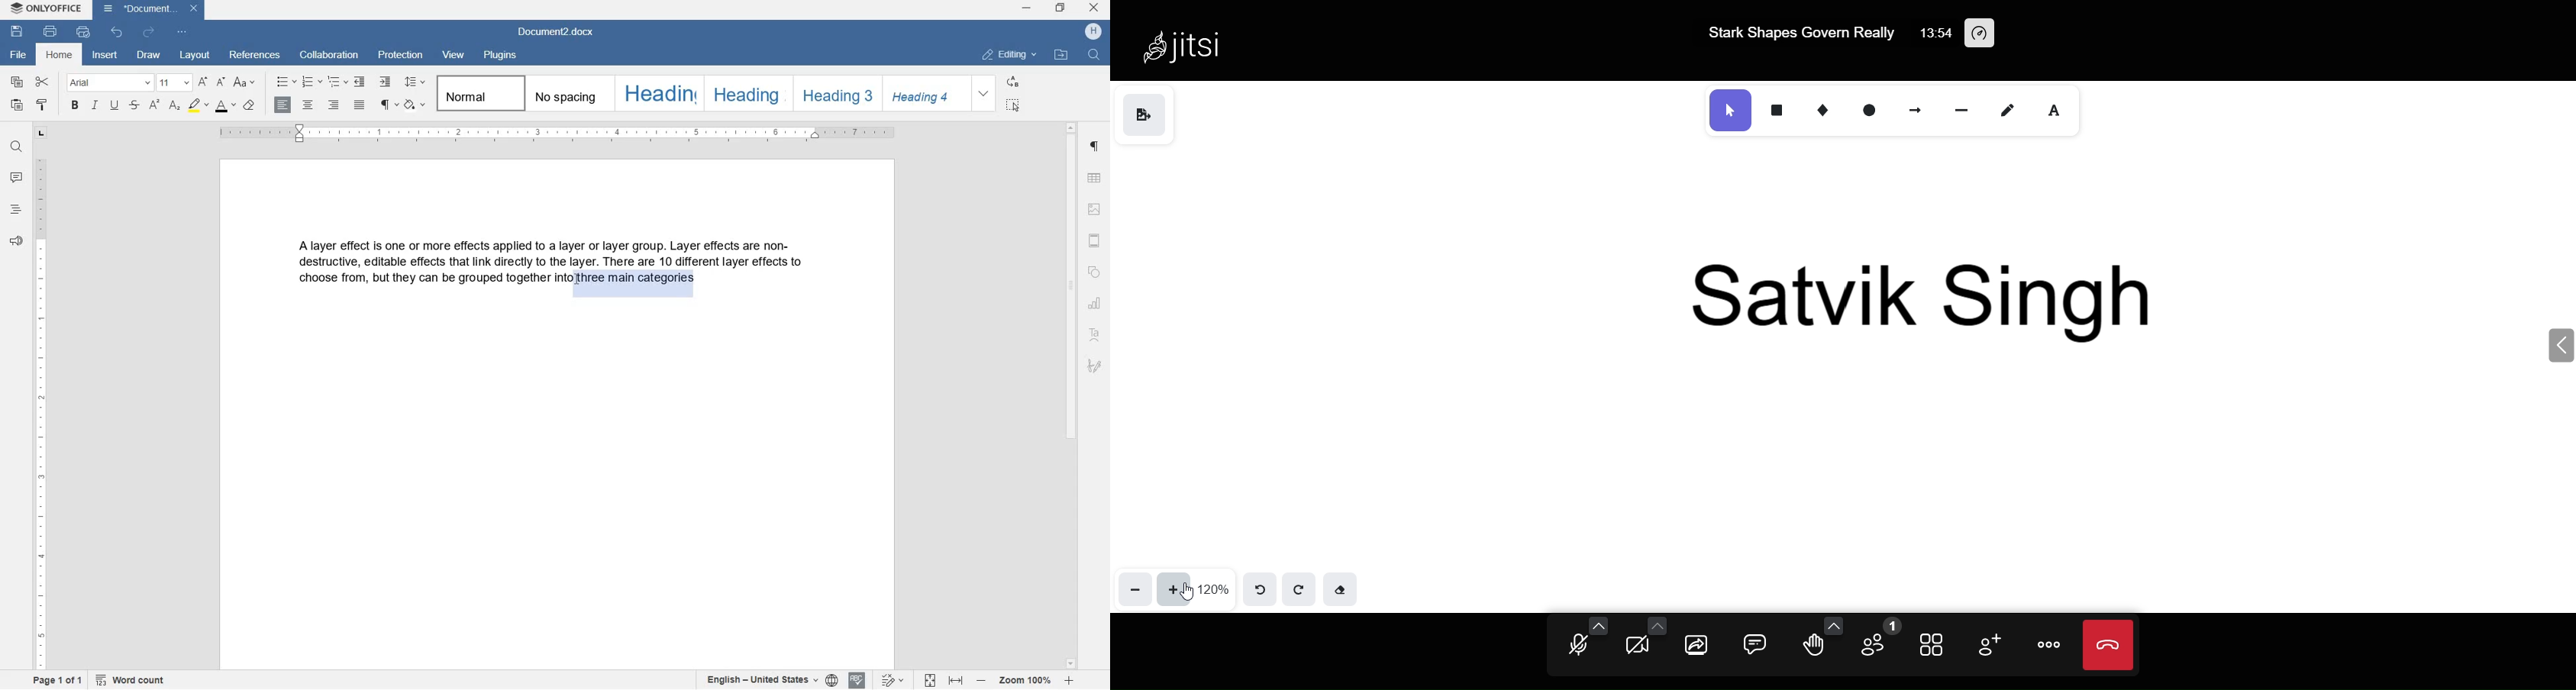 This screenshot has height=700, width=2576. Describe the element at coordinates (1990, 643) in the screenshot. I see `invite people` at that location.